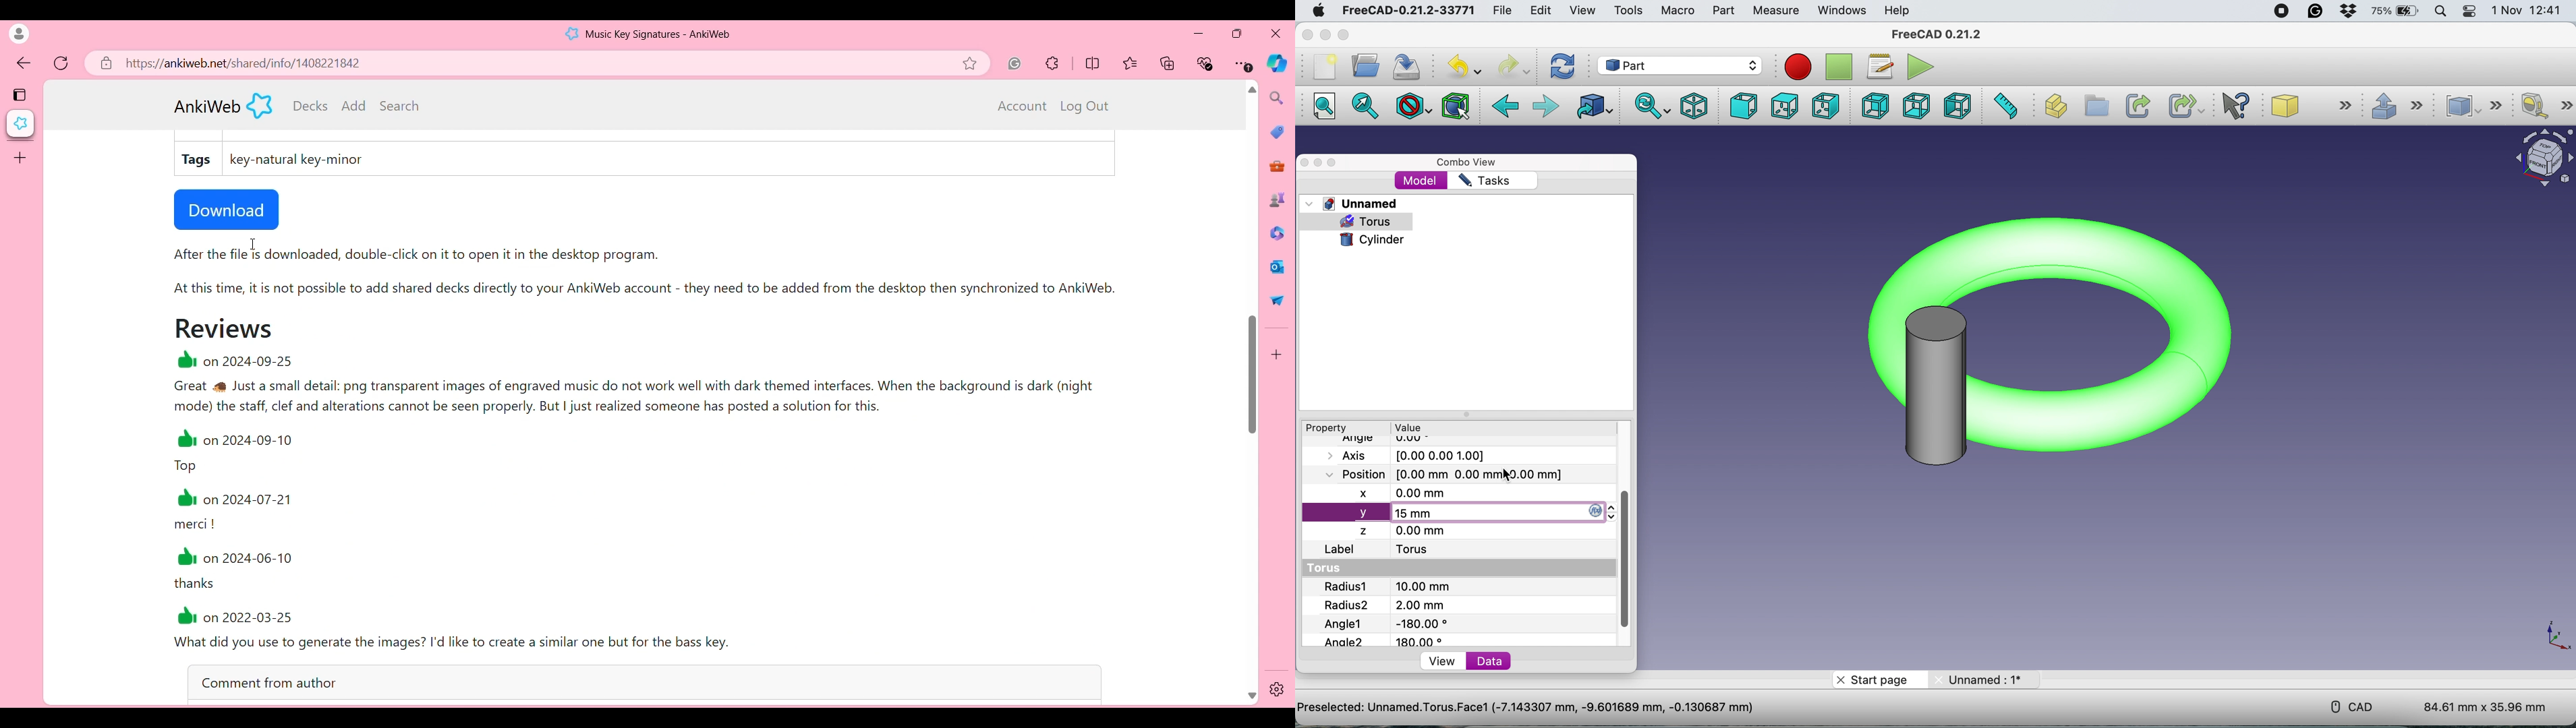 Image resolution: width=2576 pixels, height=728 pixels. What do you see at coordinates (1093, 63) in the screenshot?
I see `Split screen` at bounding box center [1093, 63].